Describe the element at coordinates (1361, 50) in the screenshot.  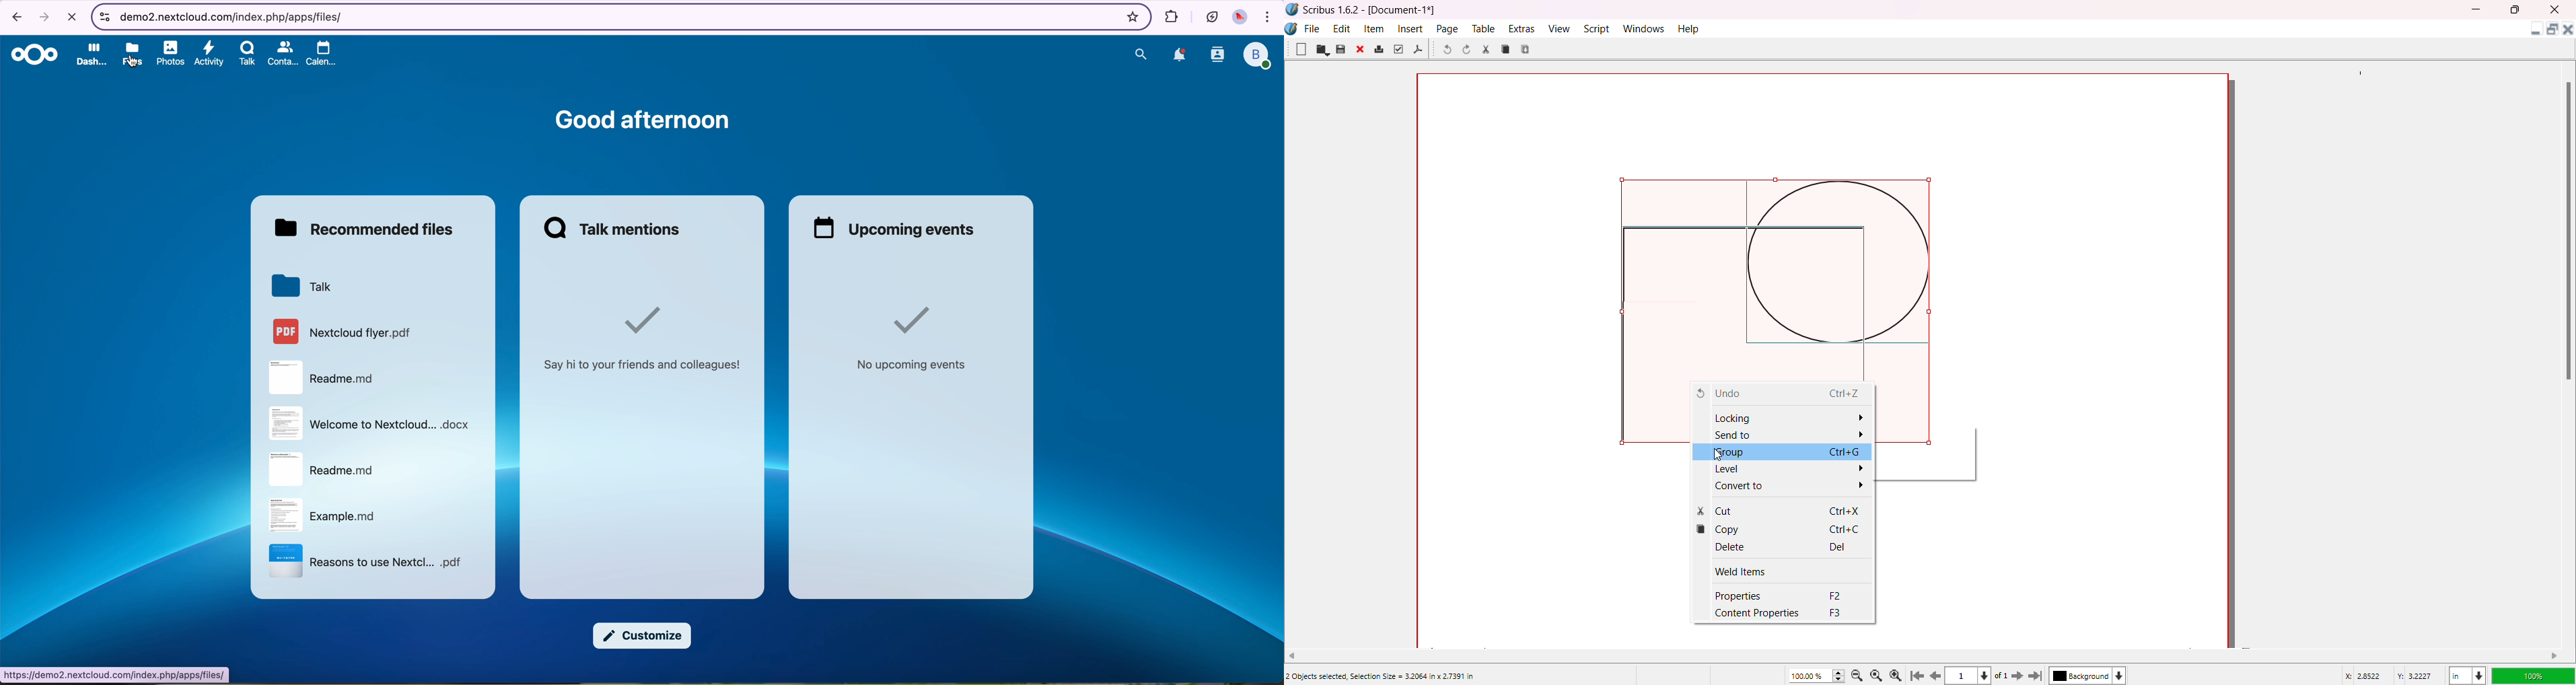
I see `Close` at that location.